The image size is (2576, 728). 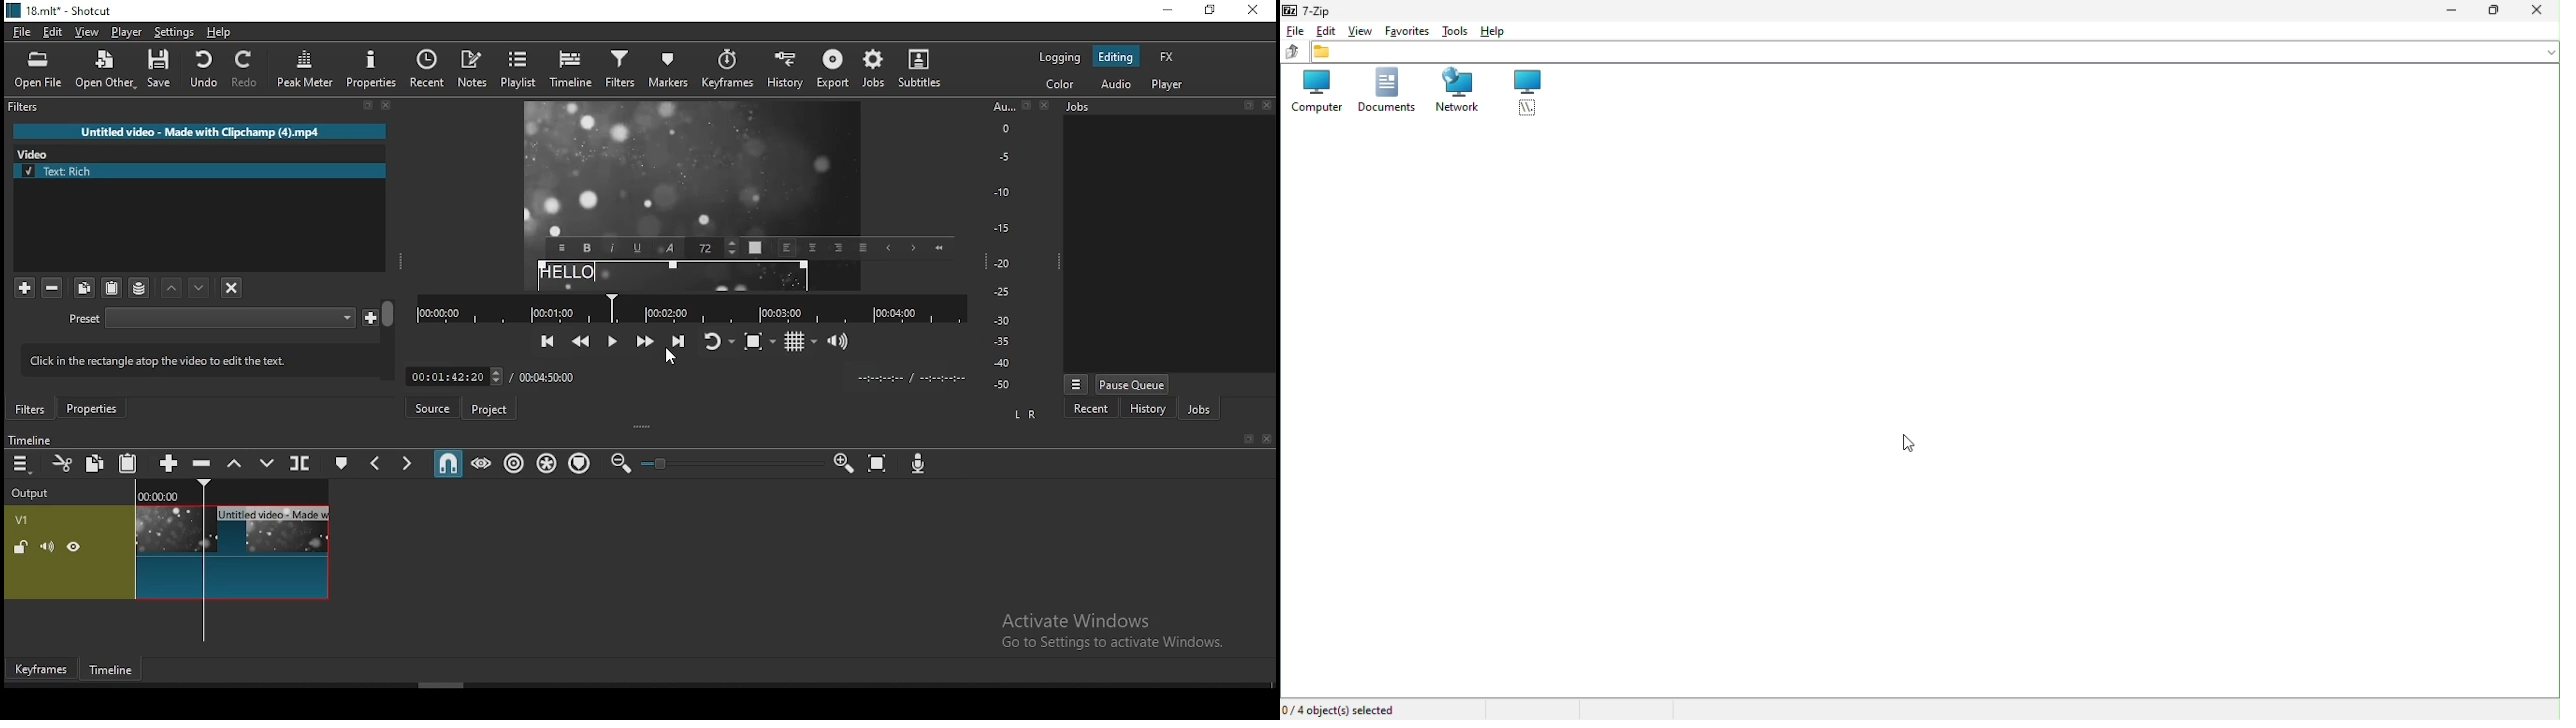 What do you see at coordinates (1092, 408) in the screenshot?
I see `recent` at bounding box center [1092, 408].